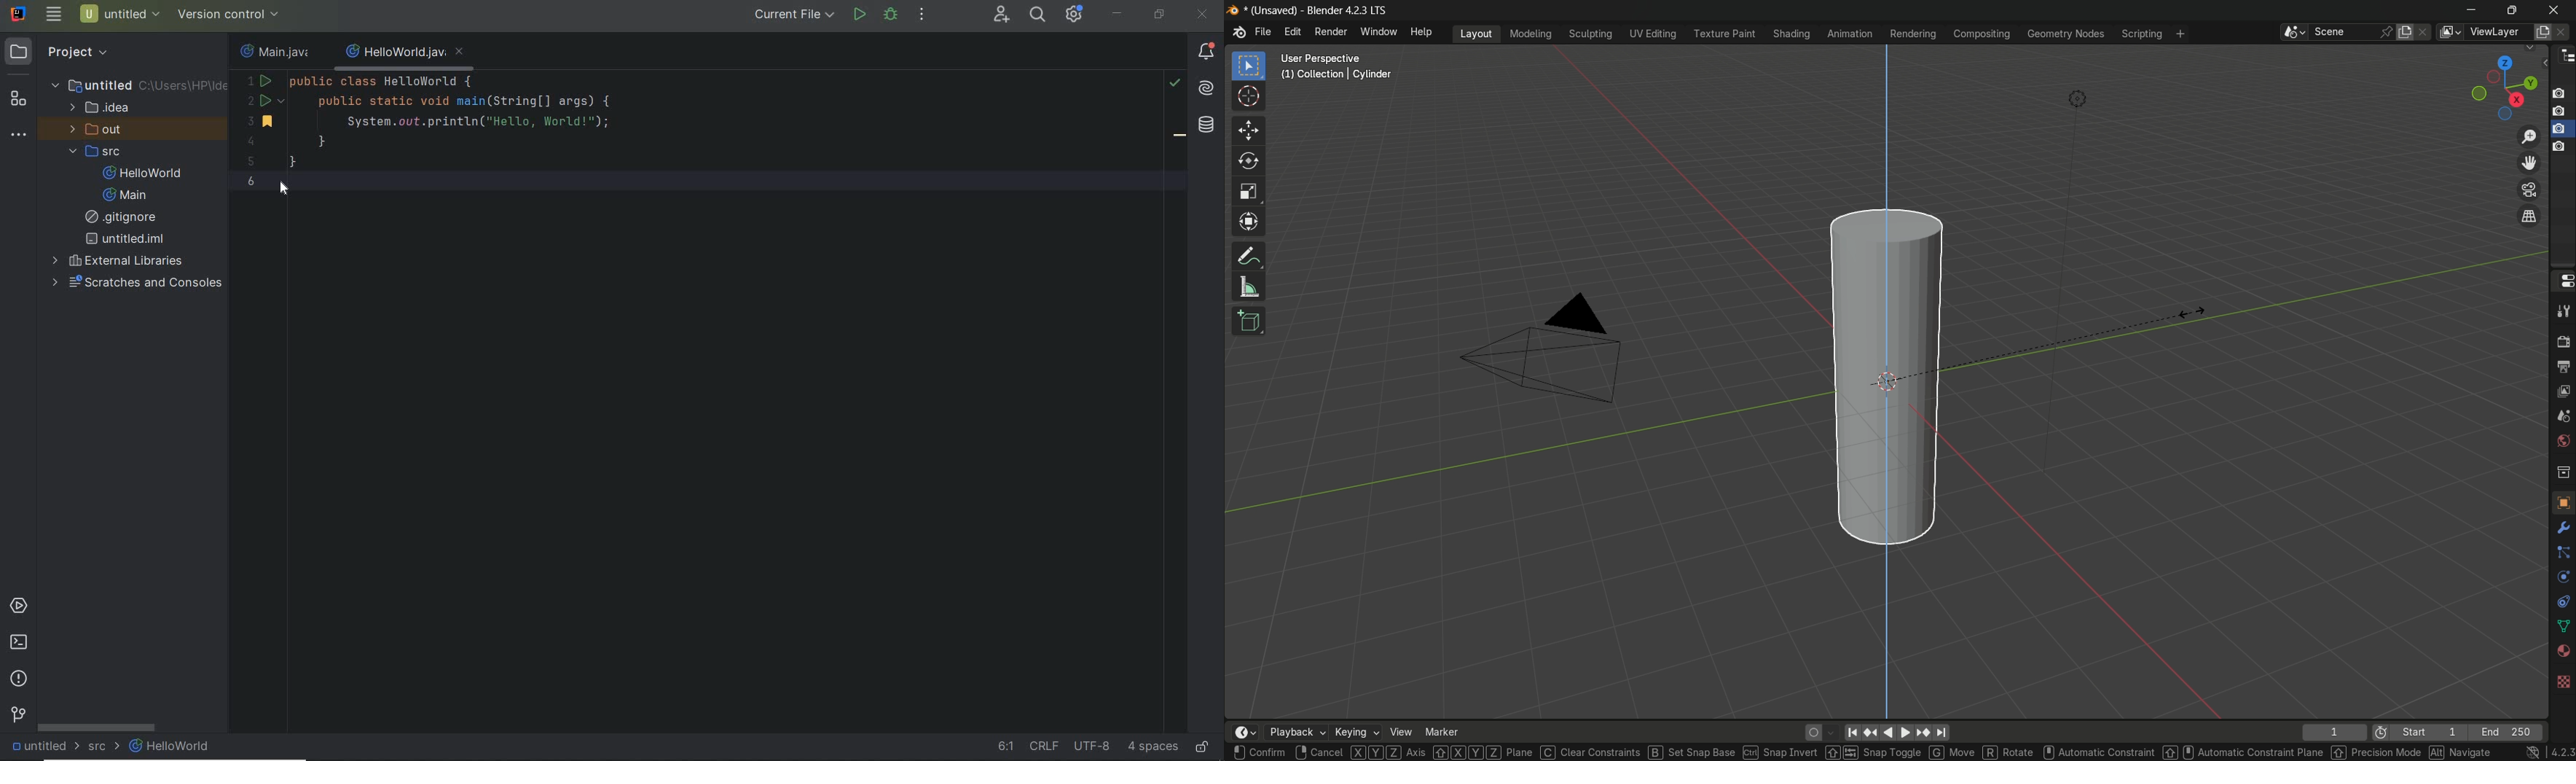 This screenshot has width=2576, height=784. I want to click on rotate or preset viewpoint, so click(2503, 85).